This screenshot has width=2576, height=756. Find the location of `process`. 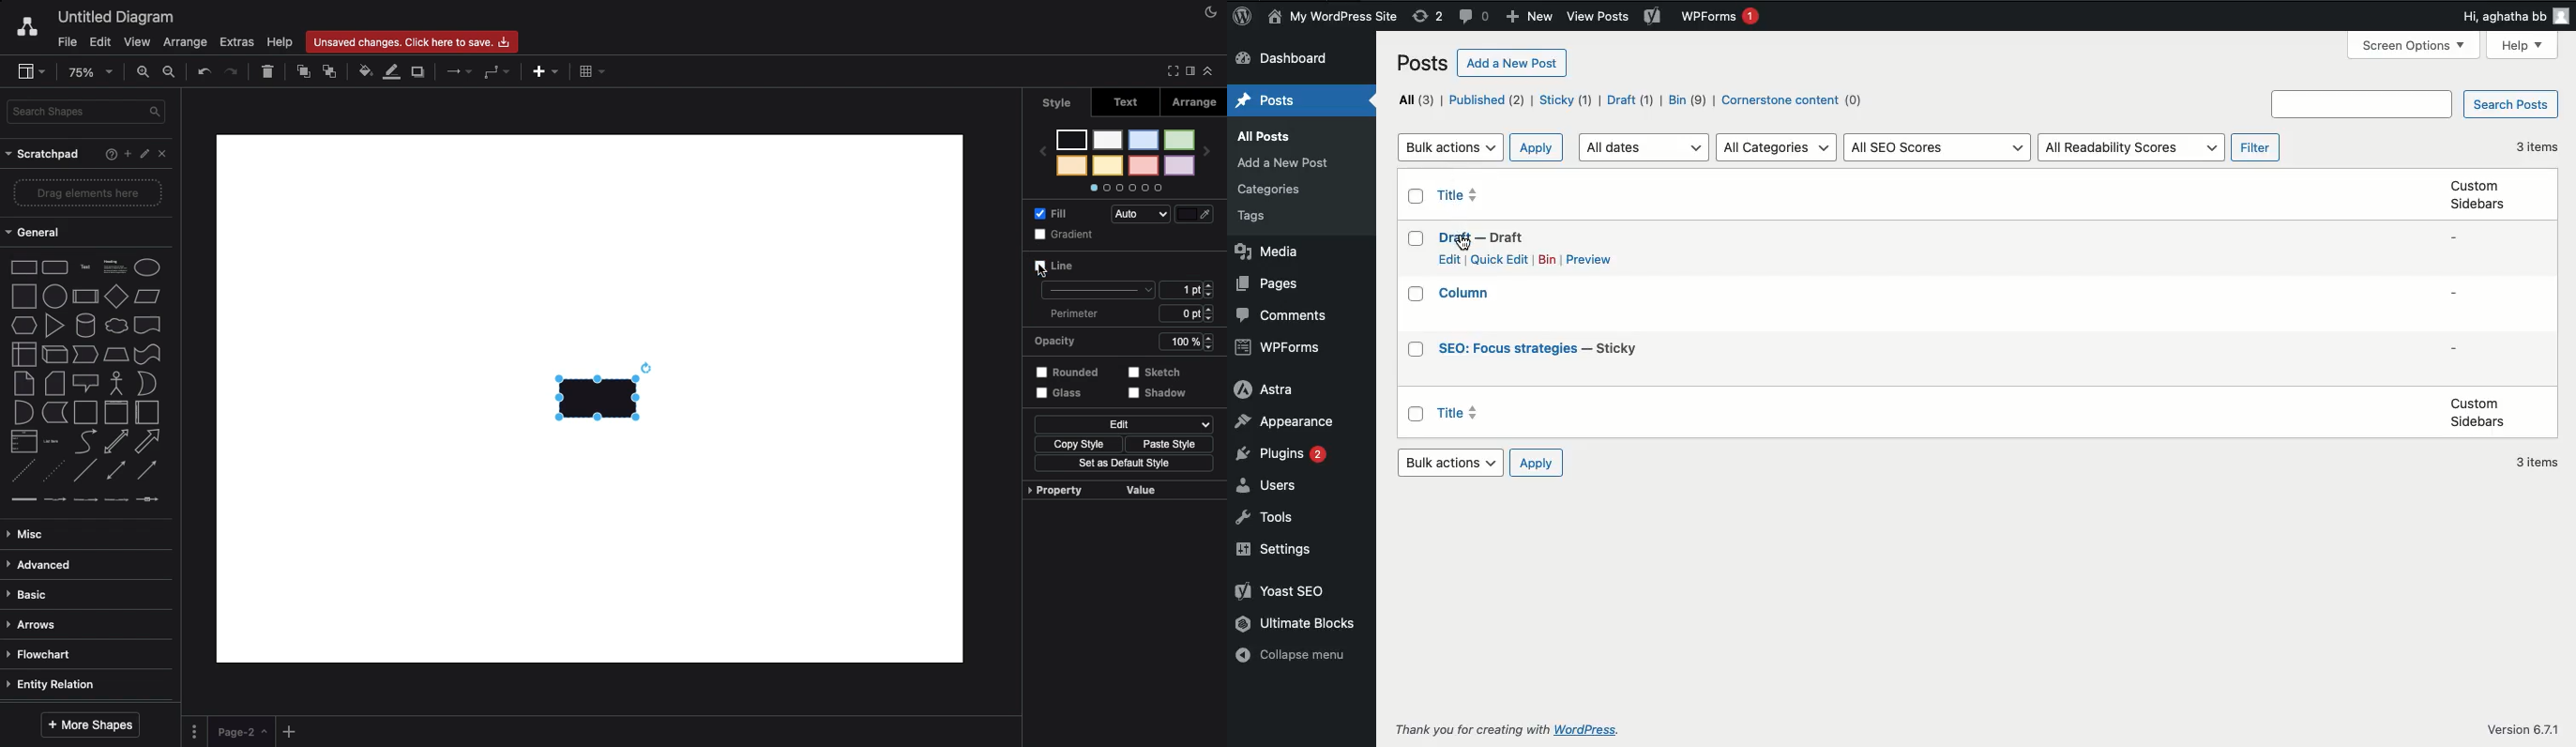

process is located at coordinates (84, 298).